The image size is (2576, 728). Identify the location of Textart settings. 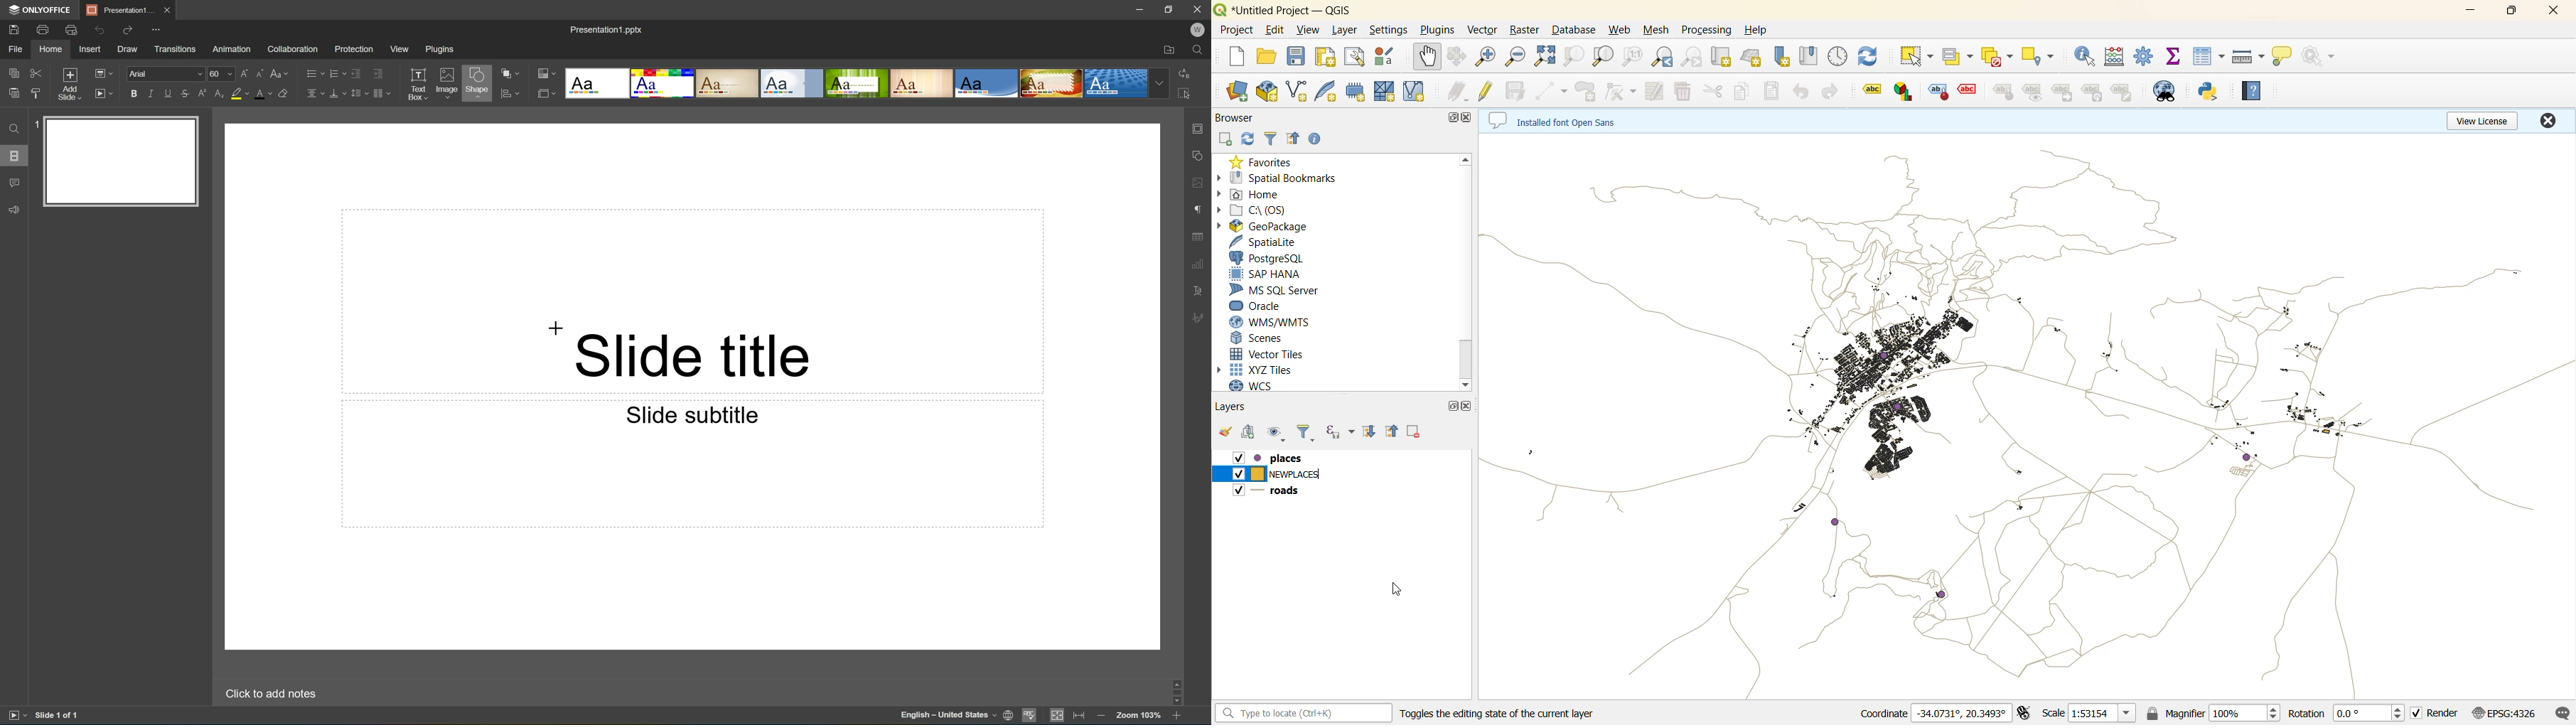
(1199, 292).